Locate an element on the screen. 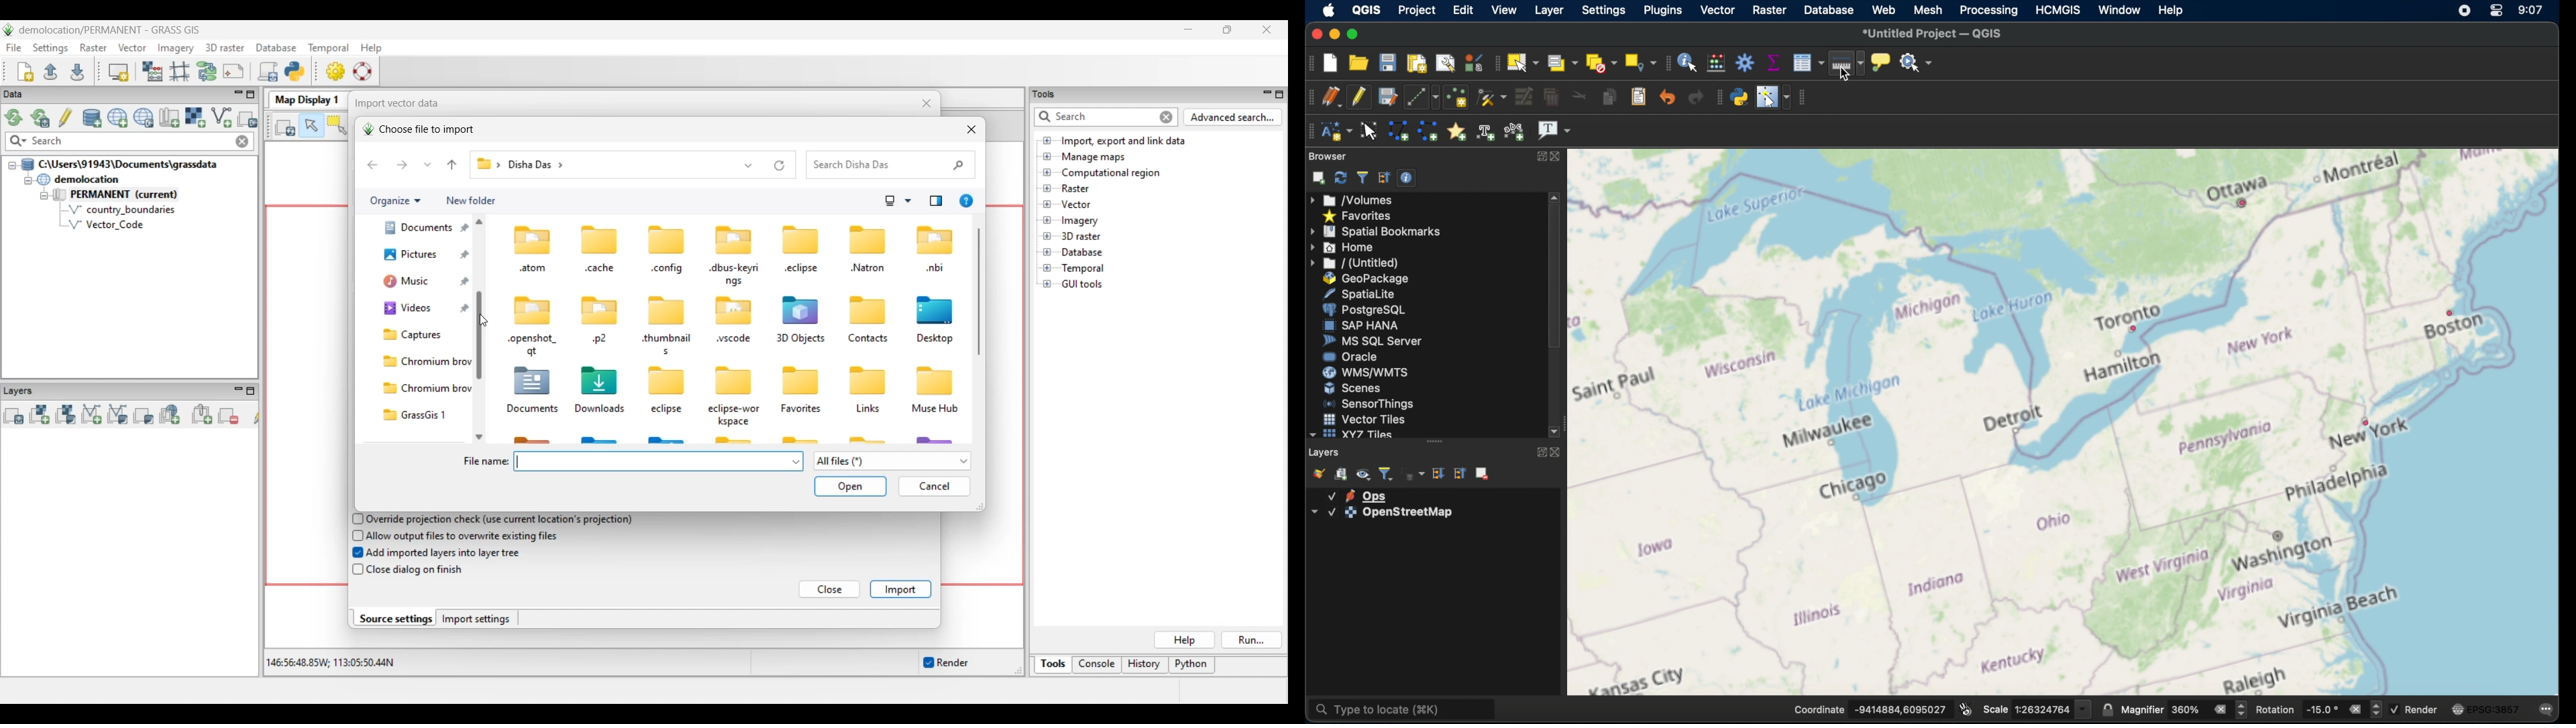 This screenshot has height=728, width=2576. geopackage is located at coordinates (1366, 278).